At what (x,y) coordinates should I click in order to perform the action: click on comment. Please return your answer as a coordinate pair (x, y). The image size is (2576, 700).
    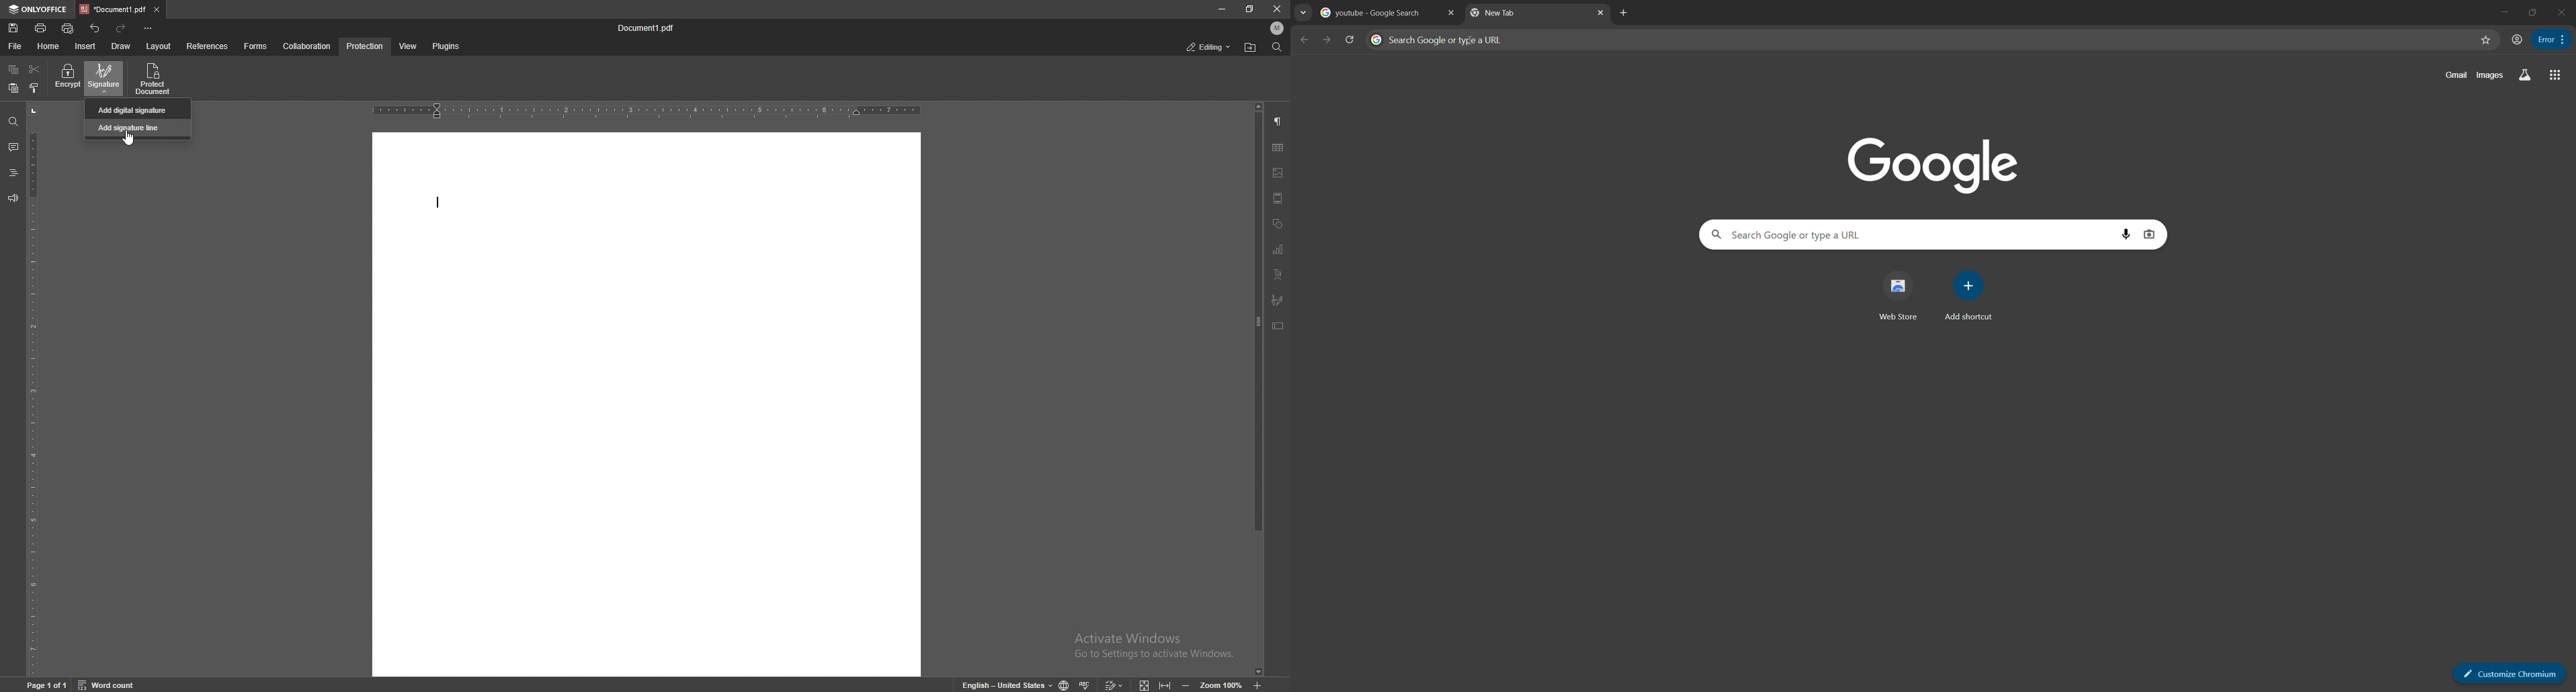
    Looking at the image, I should click on (11, 147).